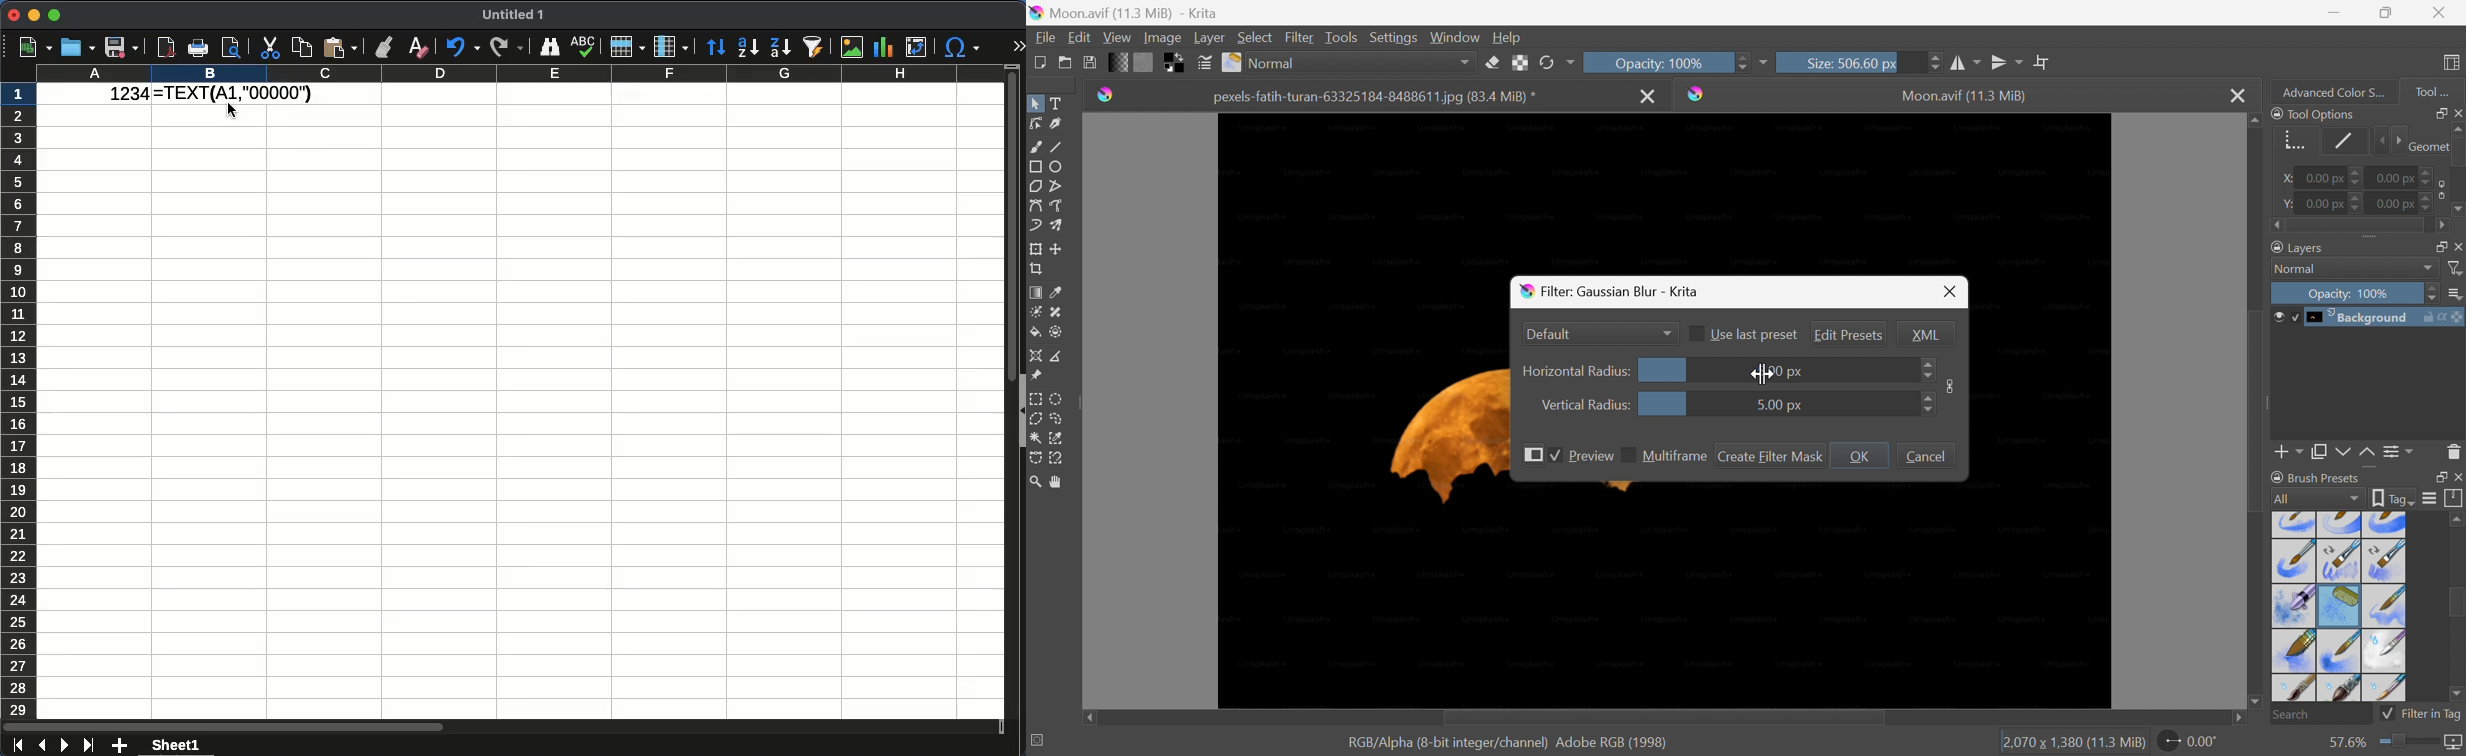 This screenshot has width=2492, height=756. I want to click on maximize, so click(54, 16).